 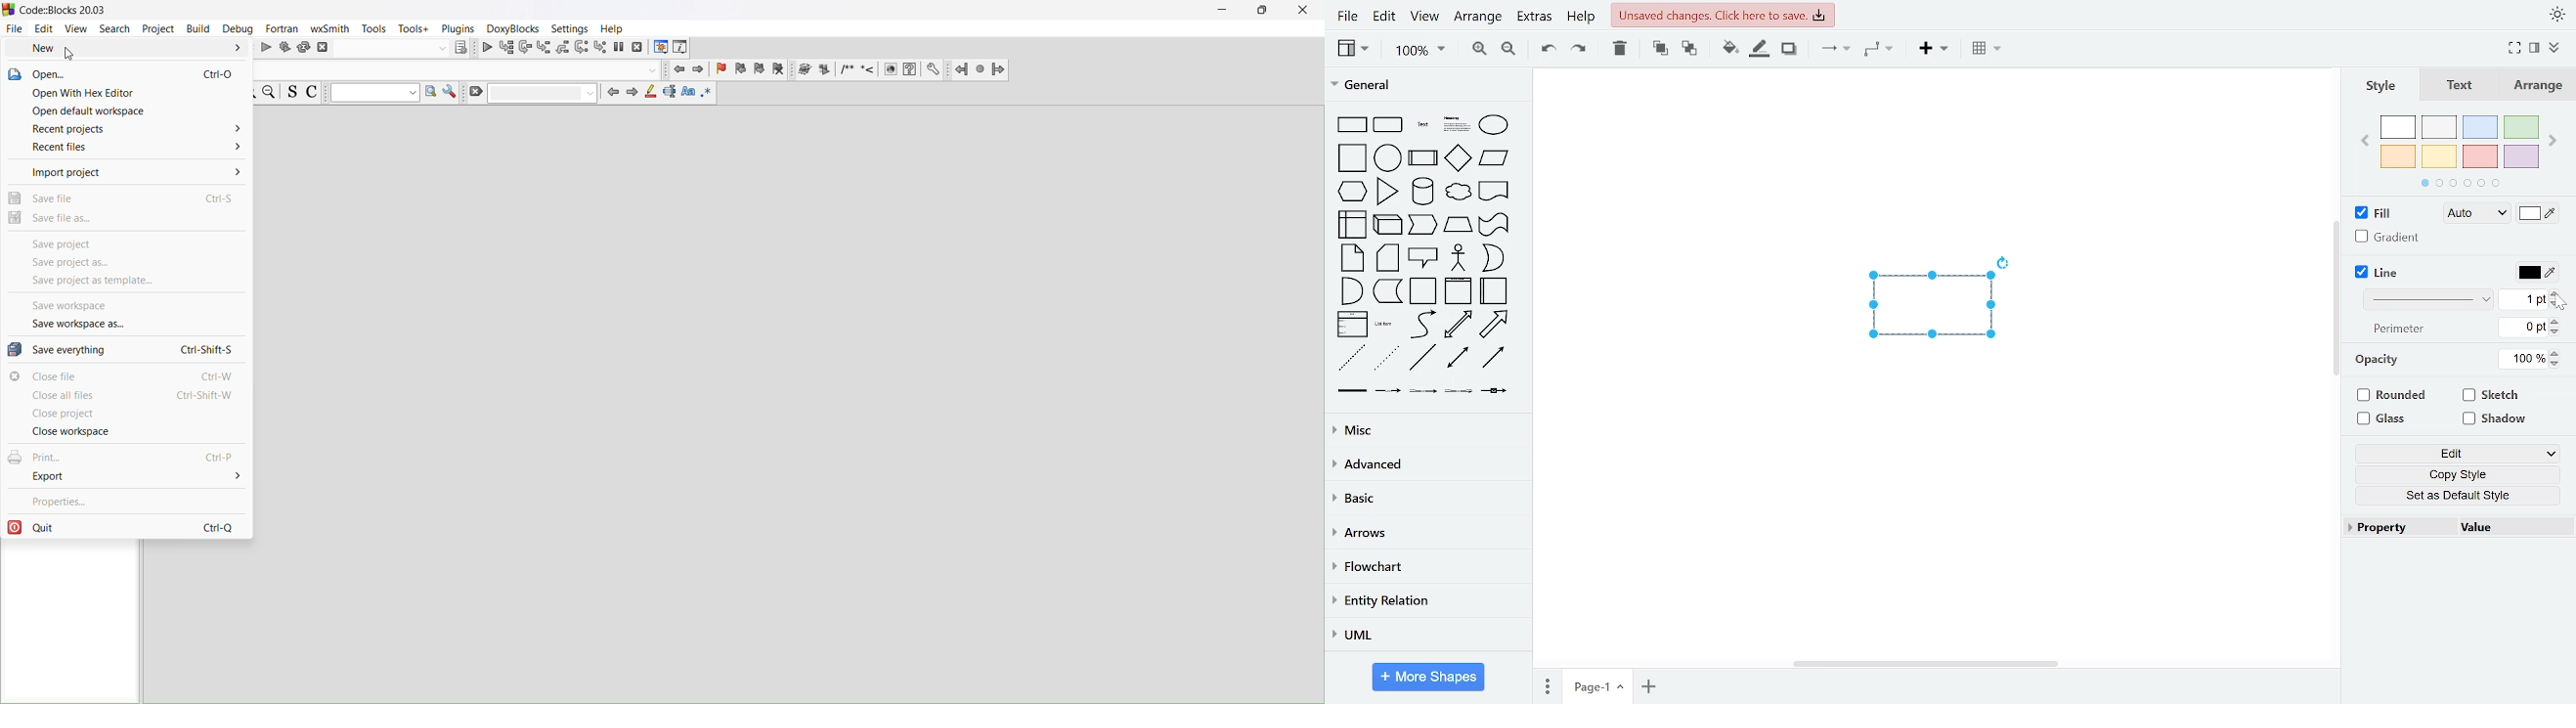 What do you see at coordinates (460, 28) in the screenshot?
I see `plugins` at bounding box center [460, 28].